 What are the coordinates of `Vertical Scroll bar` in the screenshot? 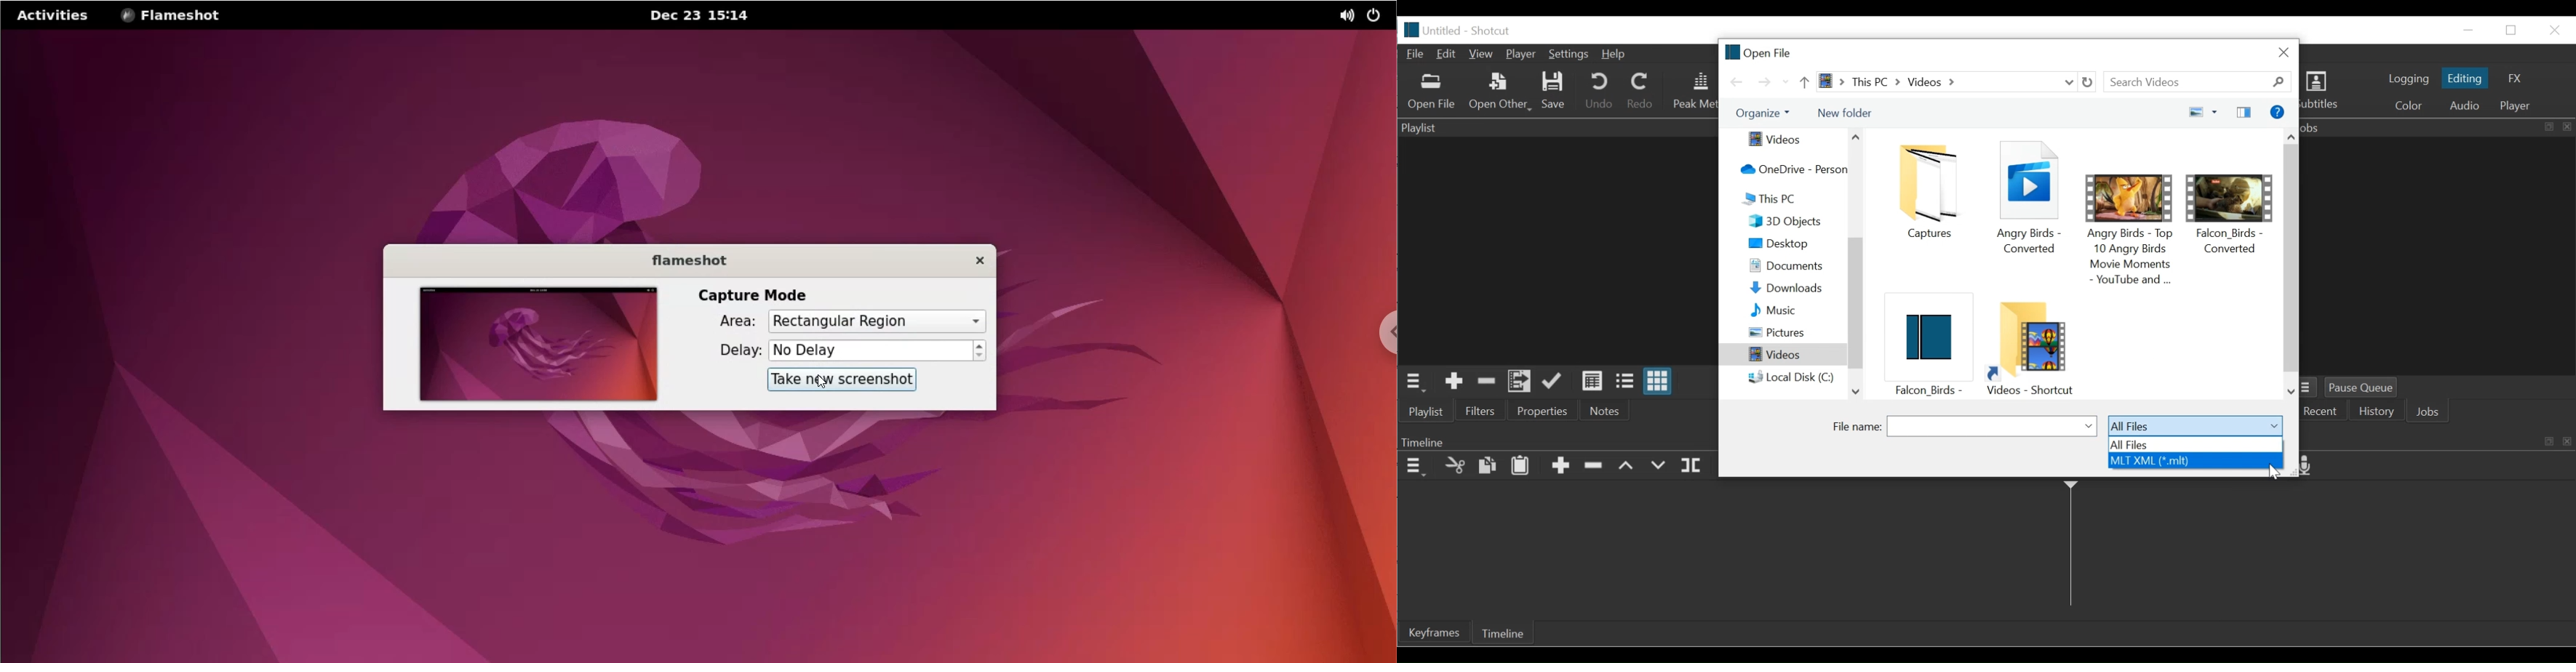 It's located at (1855, 306).